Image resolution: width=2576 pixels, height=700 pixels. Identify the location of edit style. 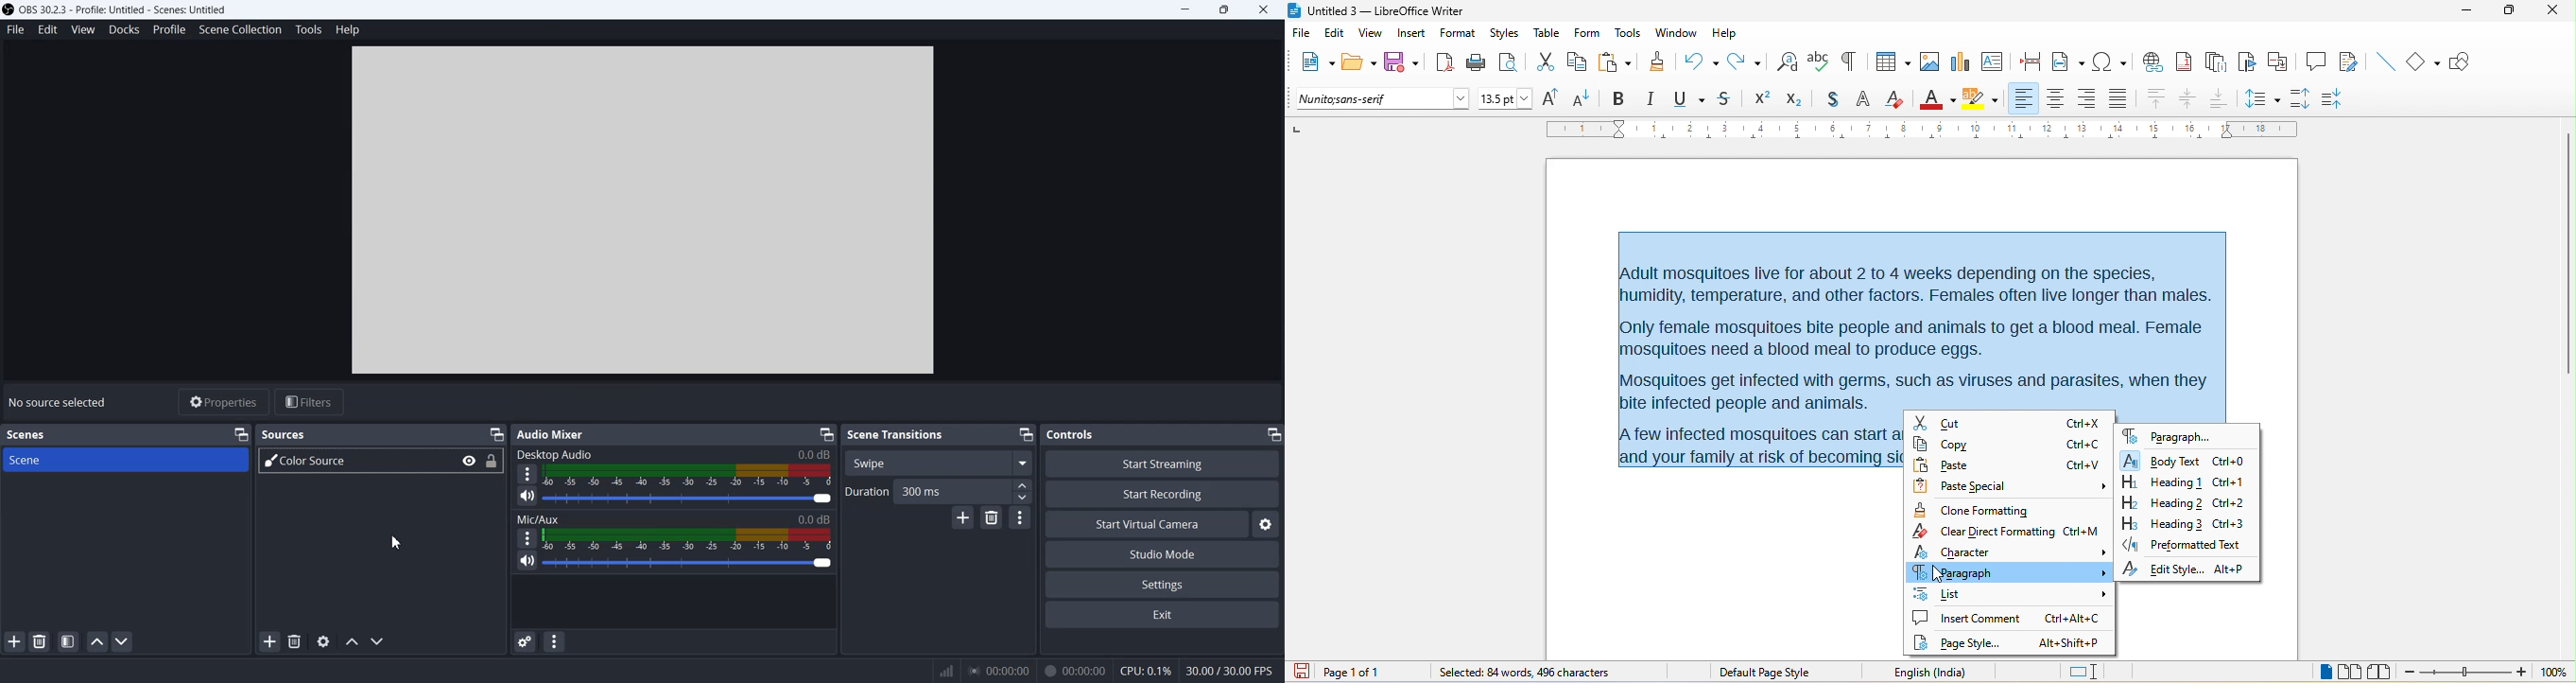
(2162, 569).